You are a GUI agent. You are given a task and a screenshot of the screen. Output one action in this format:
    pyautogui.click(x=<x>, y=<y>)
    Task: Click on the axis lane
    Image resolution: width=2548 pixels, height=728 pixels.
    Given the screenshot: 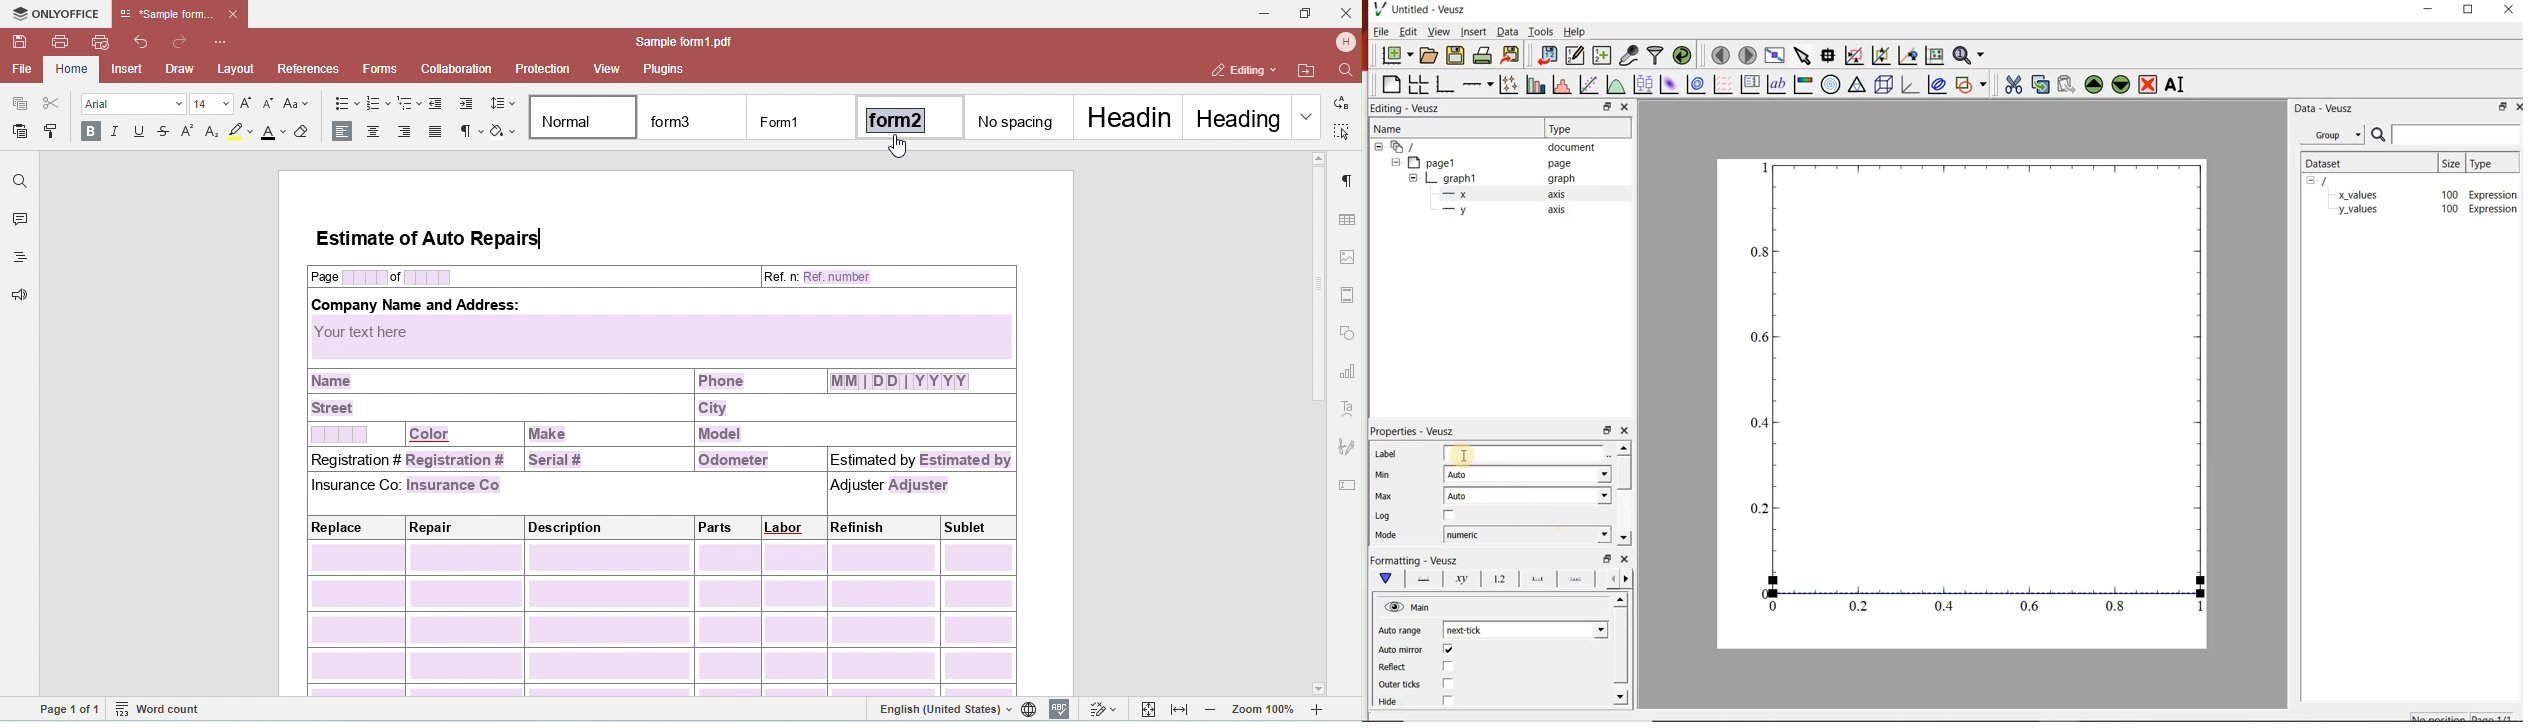 What is the action you would take?
    pyautogui.click(x=1424, y=580)
    